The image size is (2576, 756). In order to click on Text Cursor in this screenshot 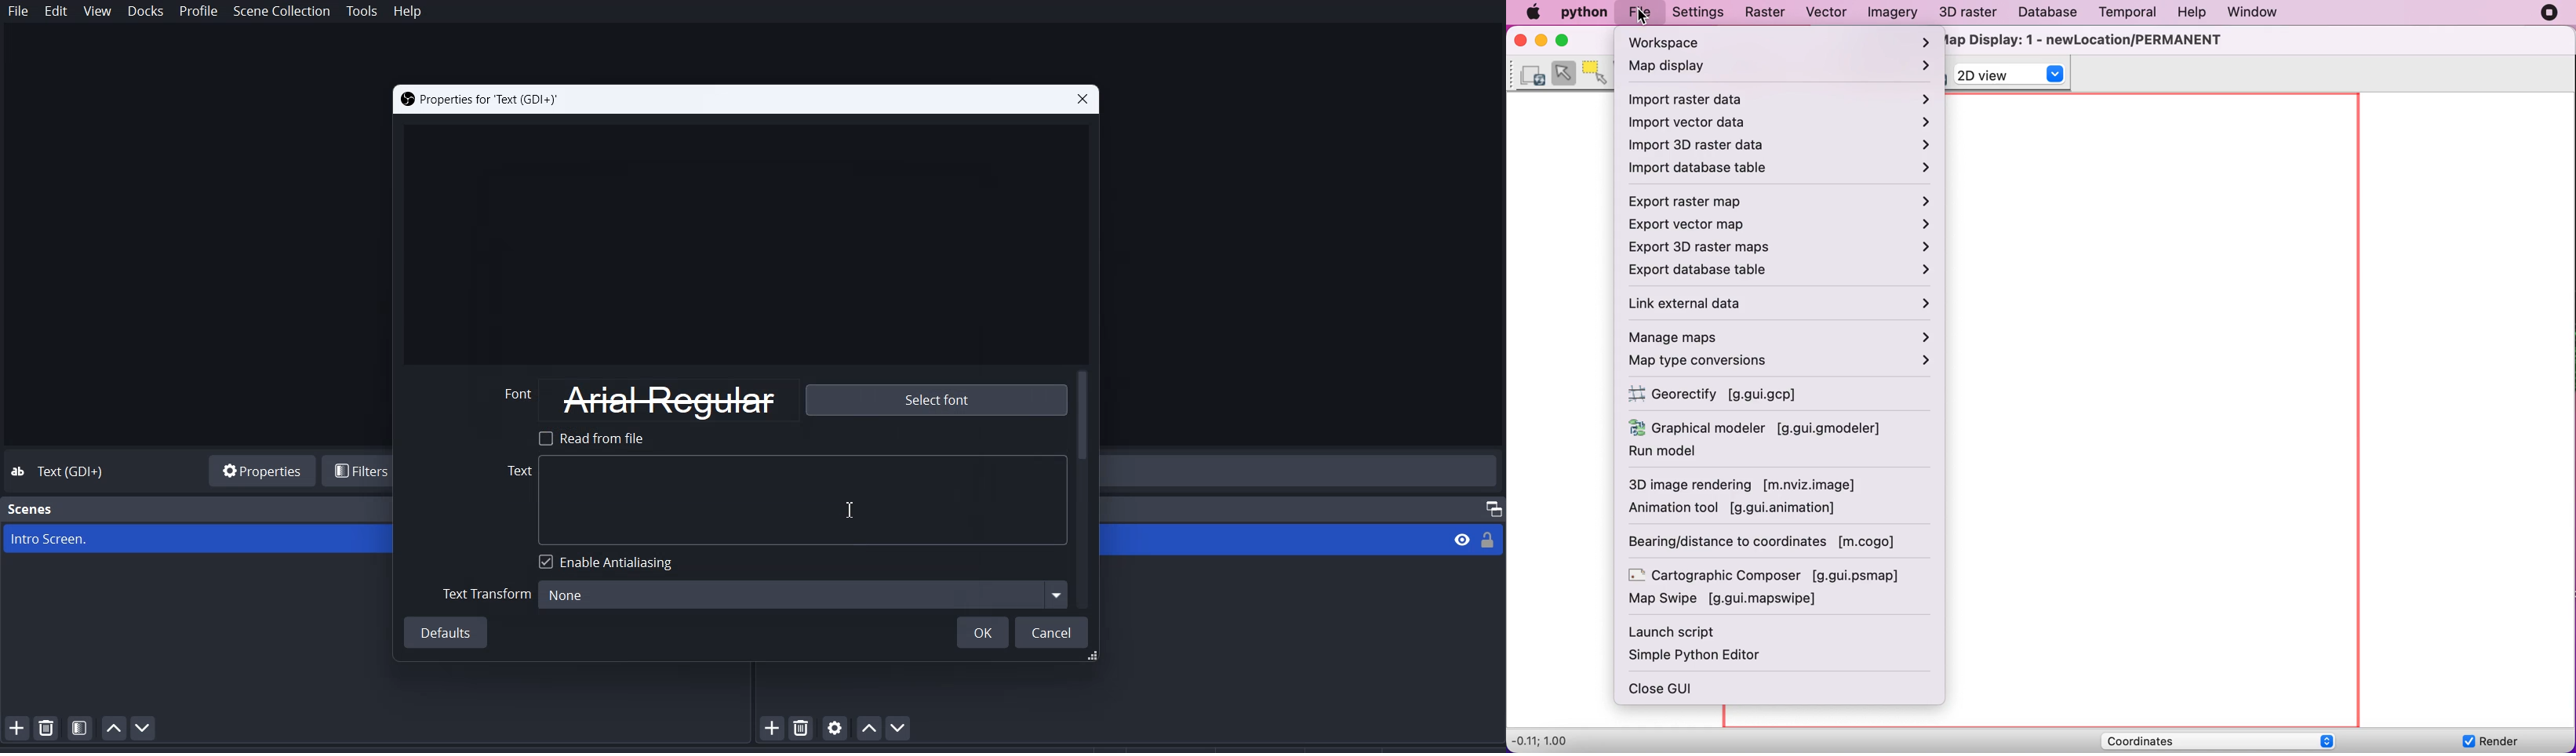, I will do `click(851, 507)`.